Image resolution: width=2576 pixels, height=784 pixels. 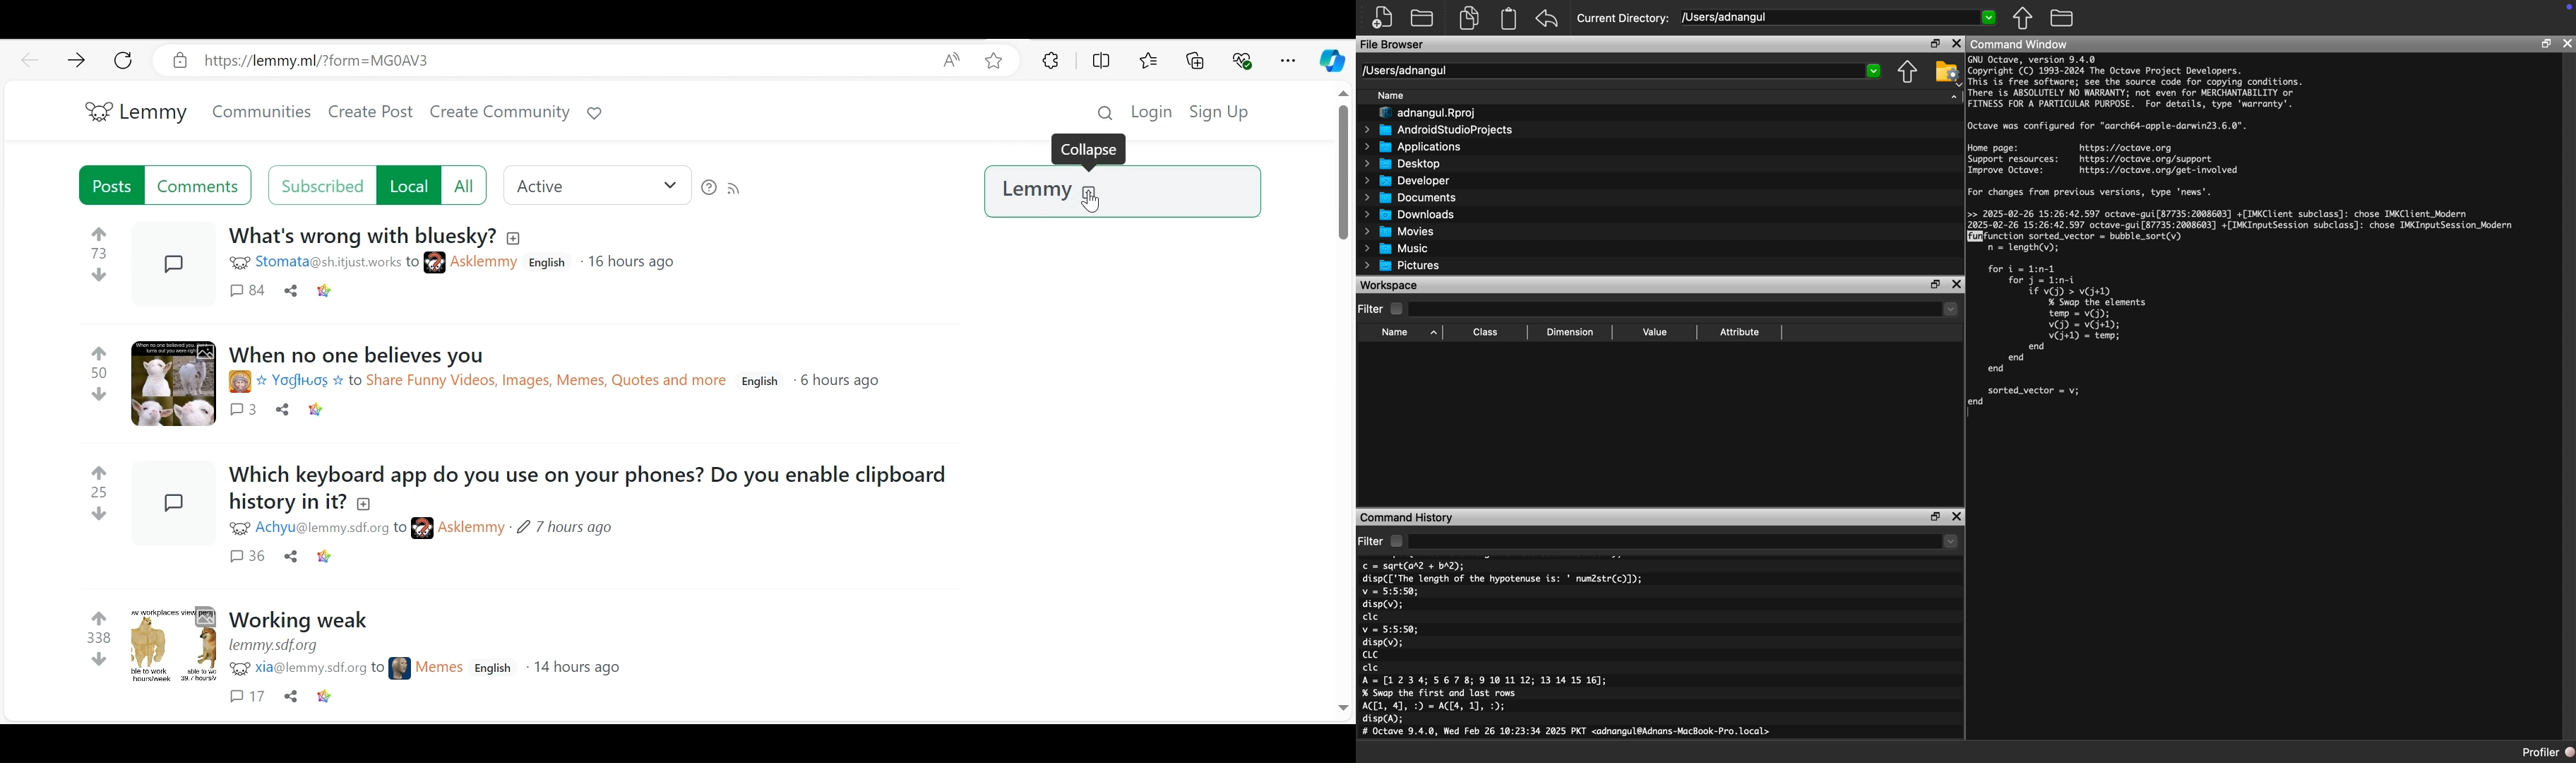 What do you see at coordinates (96, 471) in the screenshot?
I see `Upvotes` at bounding box center [96, 471].